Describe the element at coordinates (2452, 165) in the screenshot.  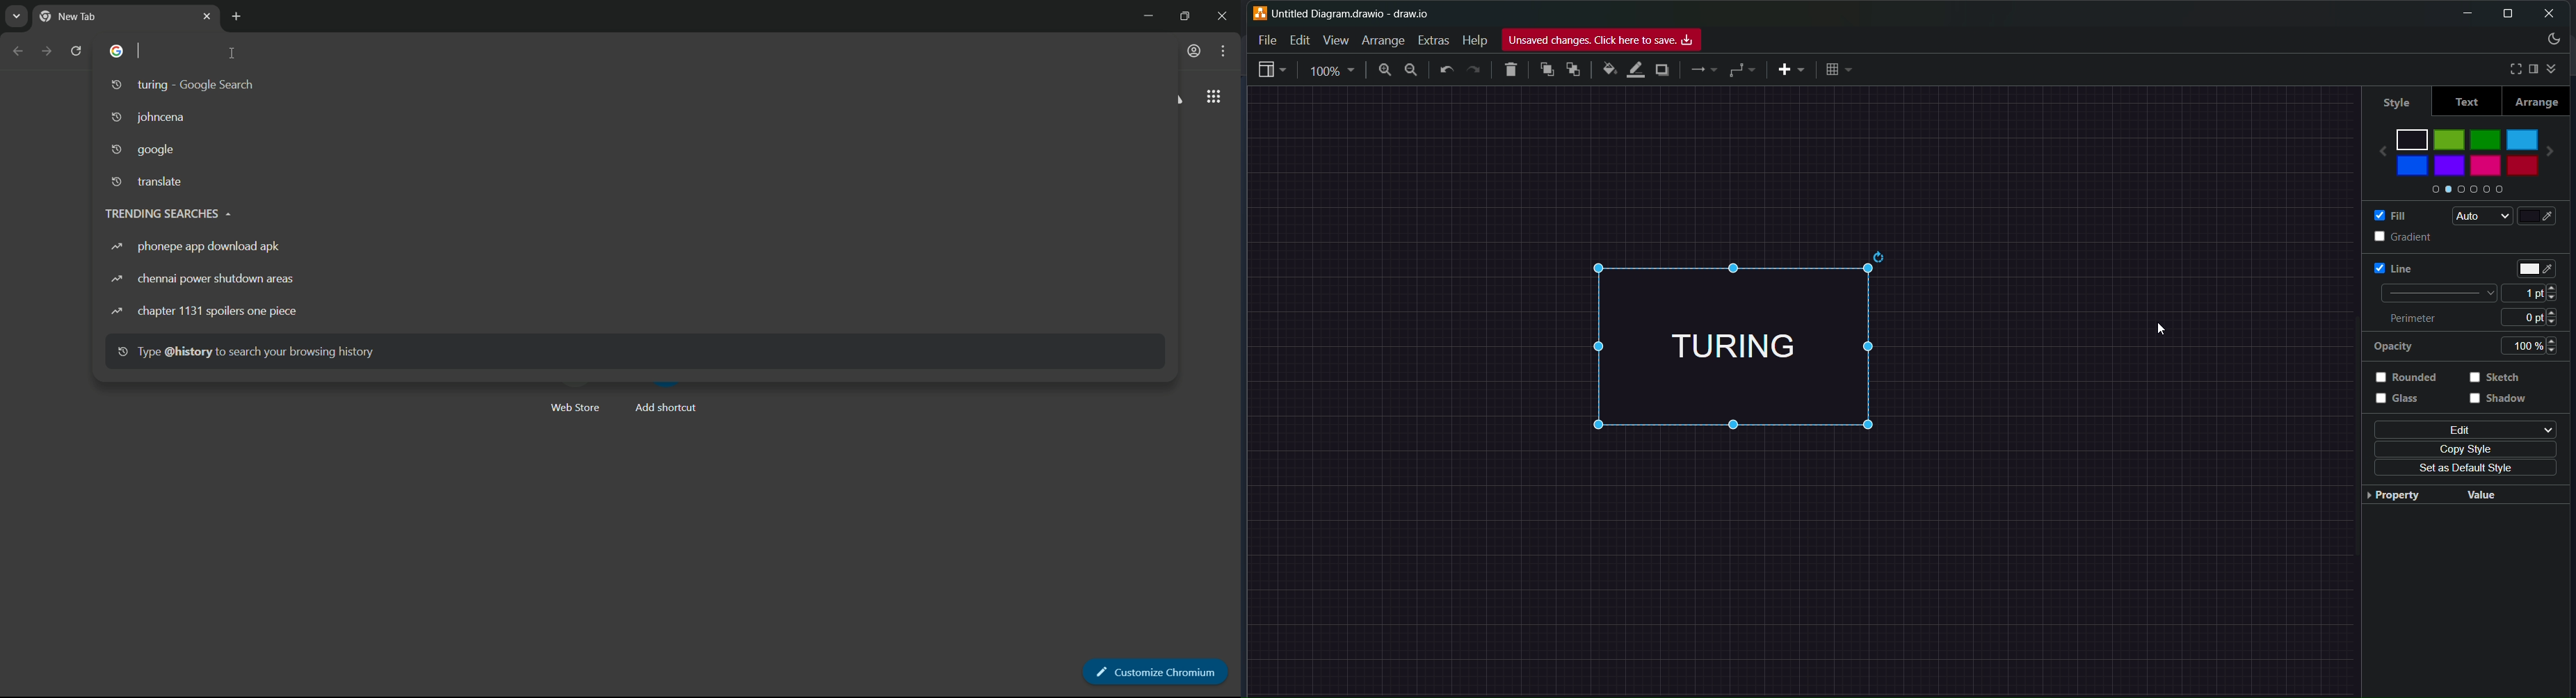
I see `purple` at that location.